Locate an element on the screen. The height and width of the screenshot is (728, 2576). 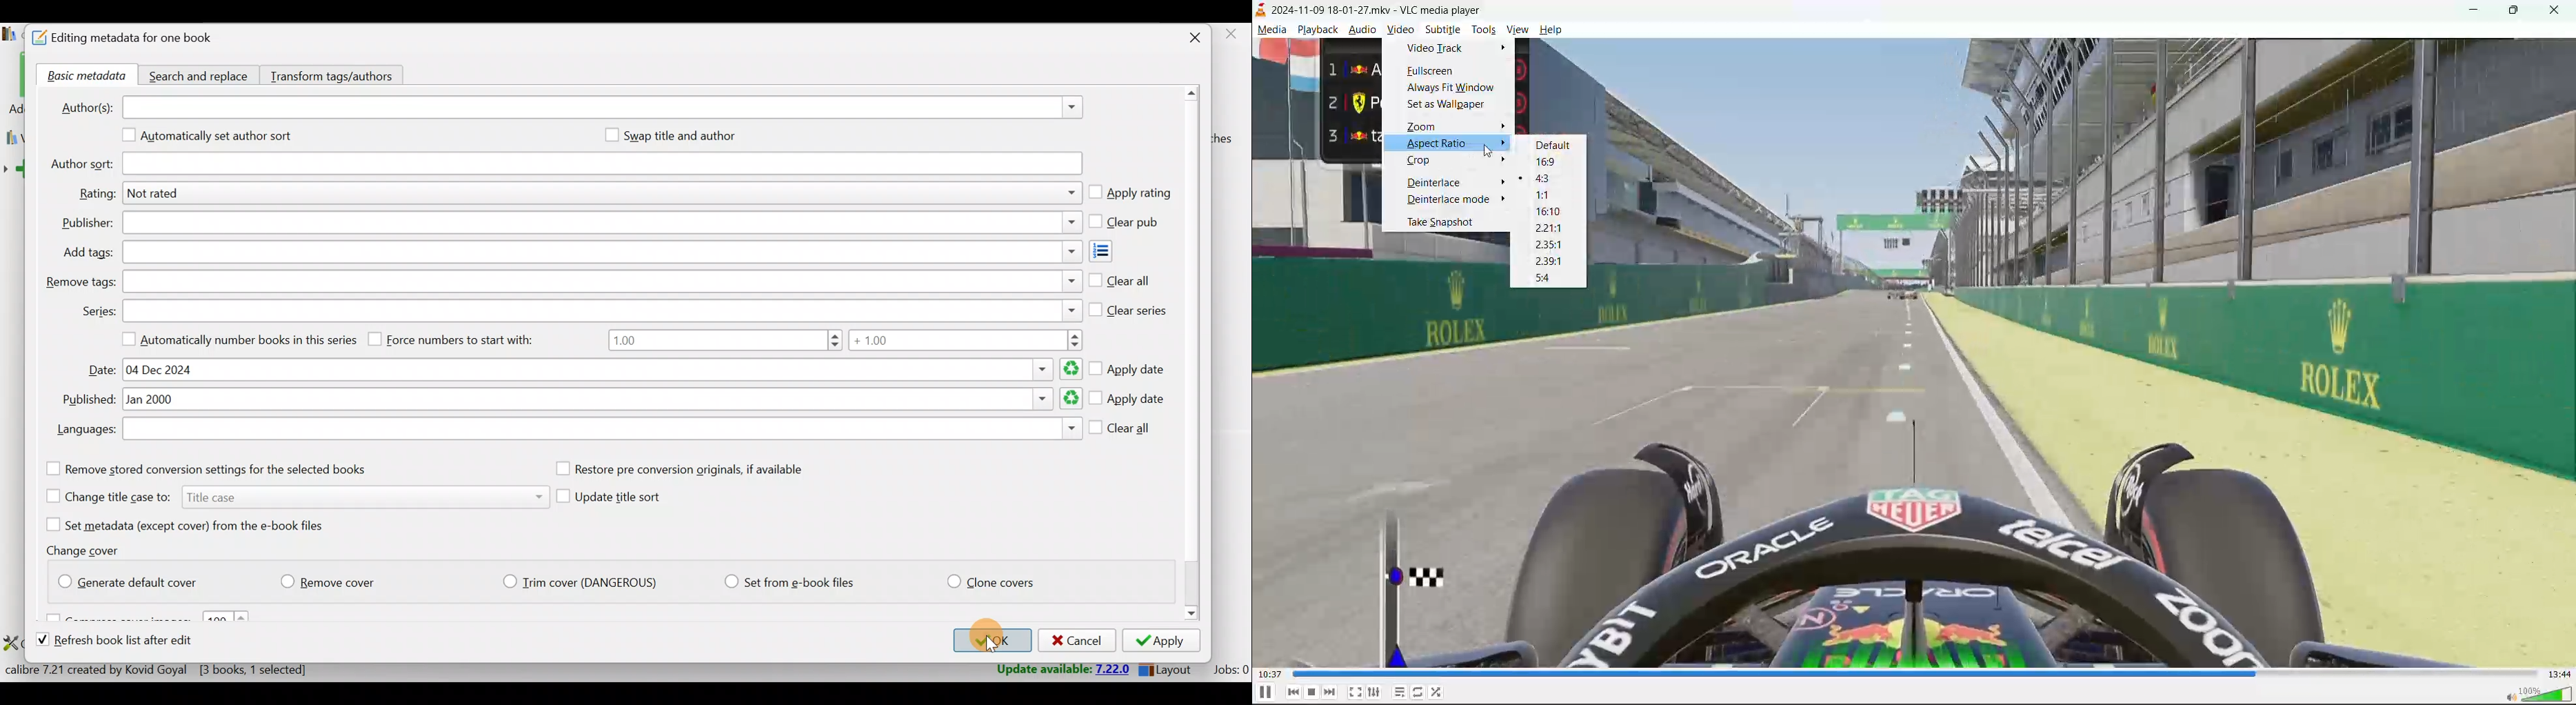
crop is located at coordinates (1422, 161).